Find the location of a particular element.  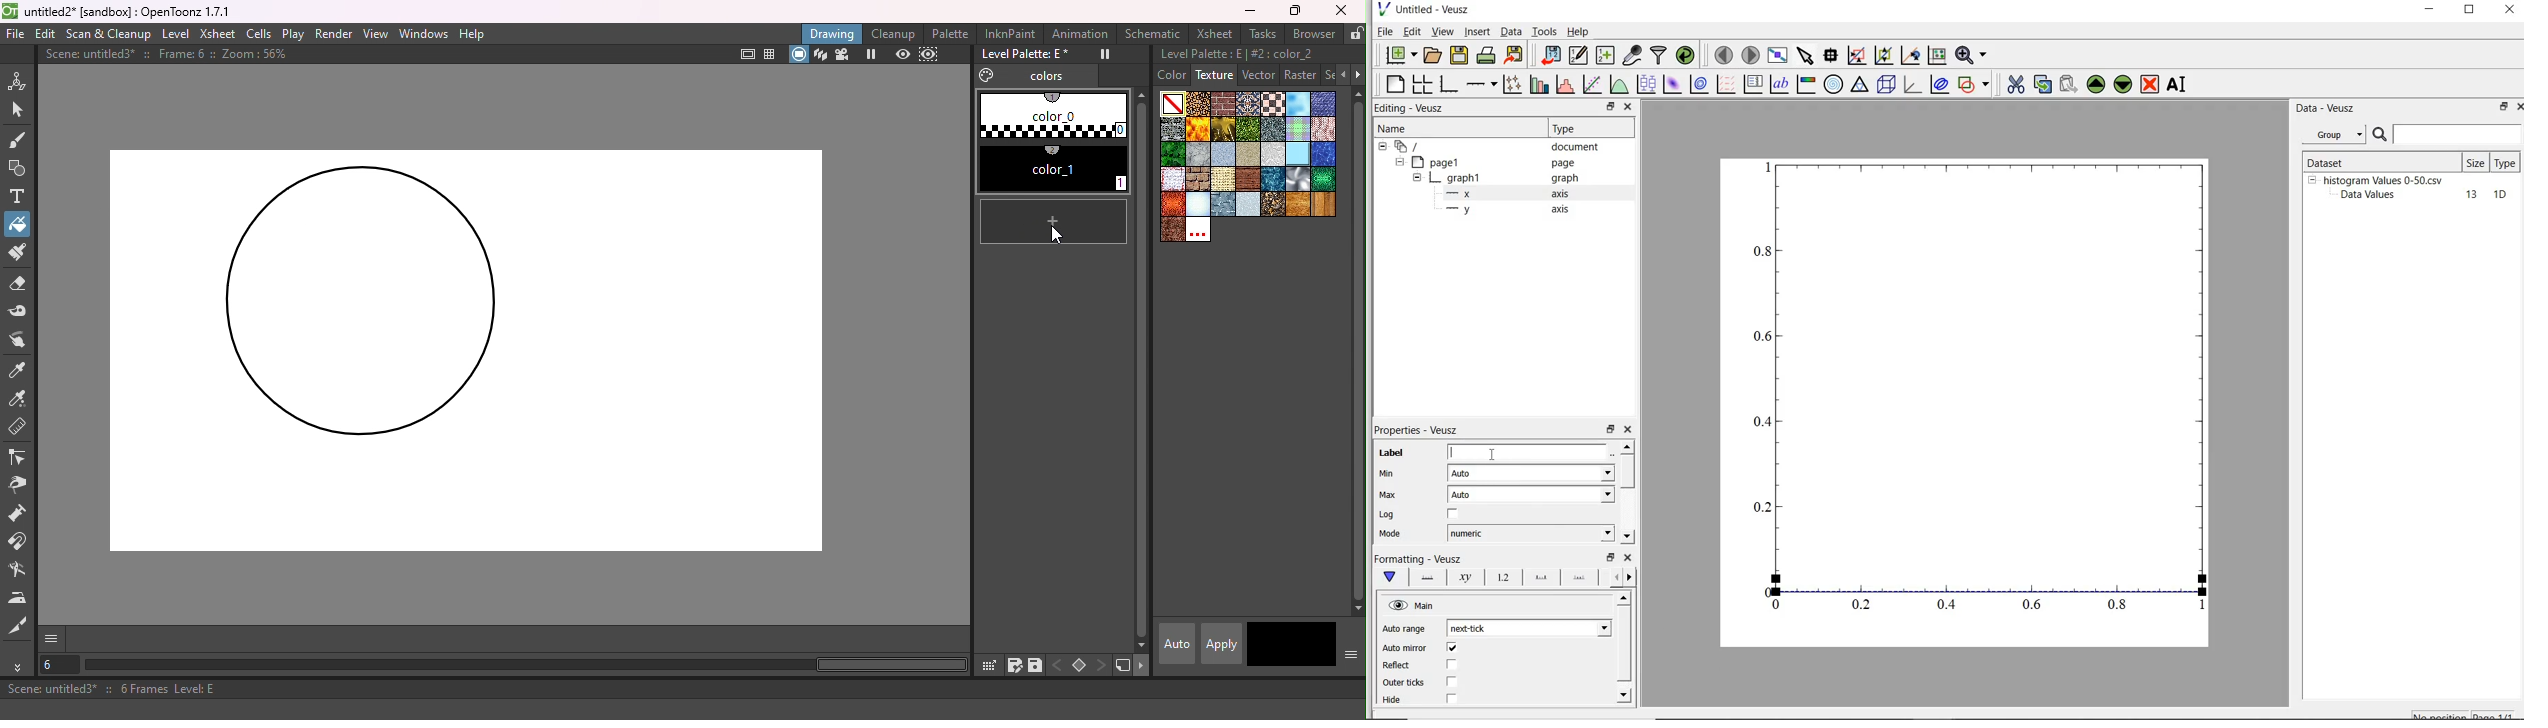

InknPaint is located at coordinates (1013, 33).